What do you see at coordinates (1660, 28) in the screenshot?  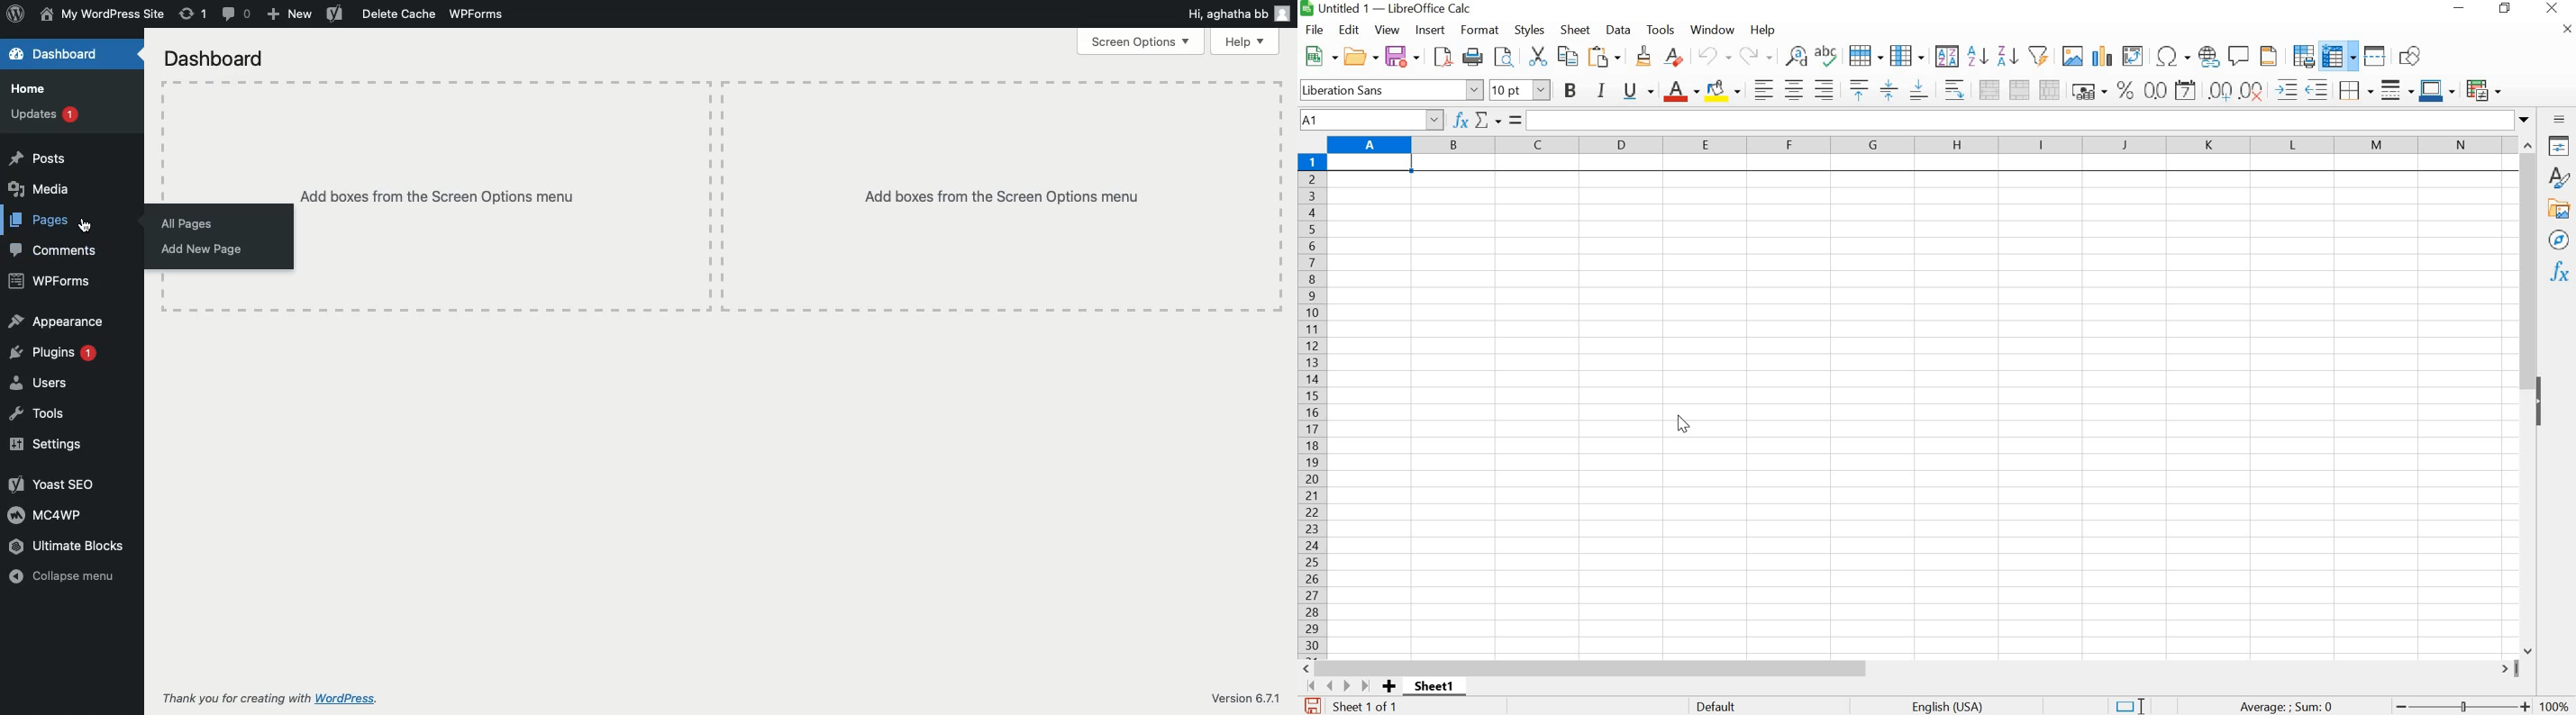 I see `TOOLS` at bounding box center [1660, 28].